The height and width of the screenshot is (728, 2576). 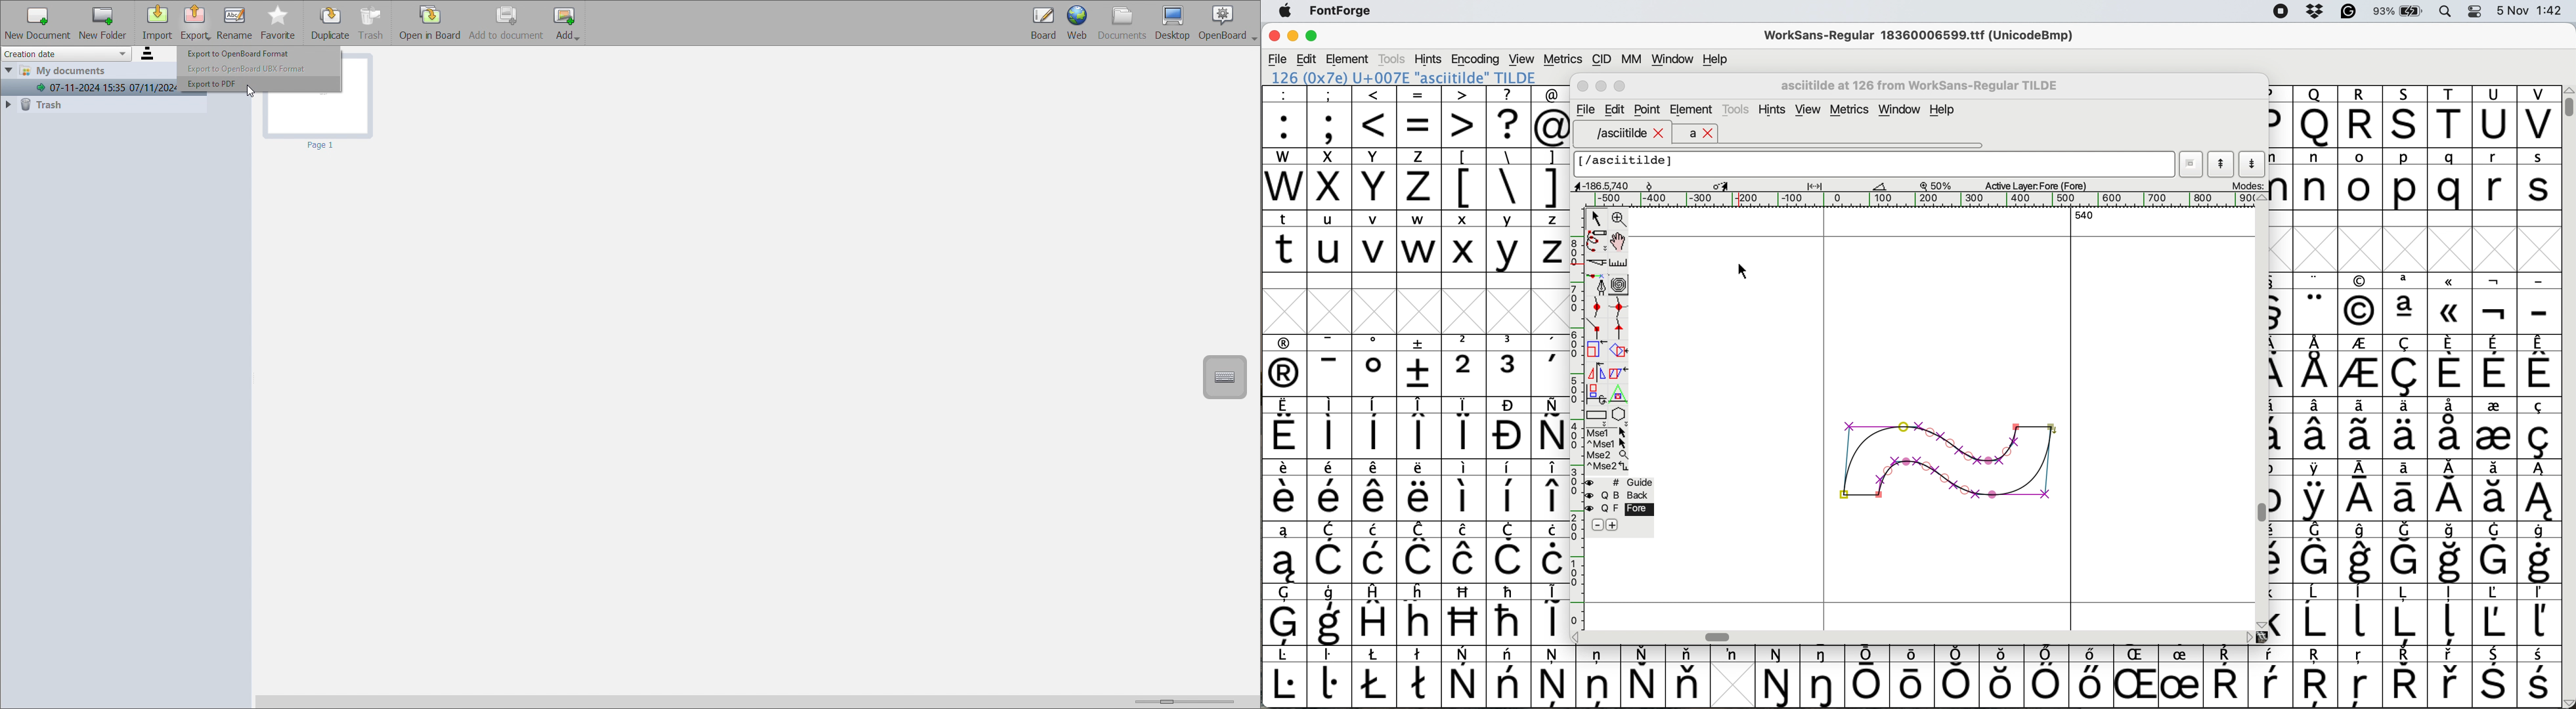 I want to click on Rectangle or box, so click(x=1597, y=415).